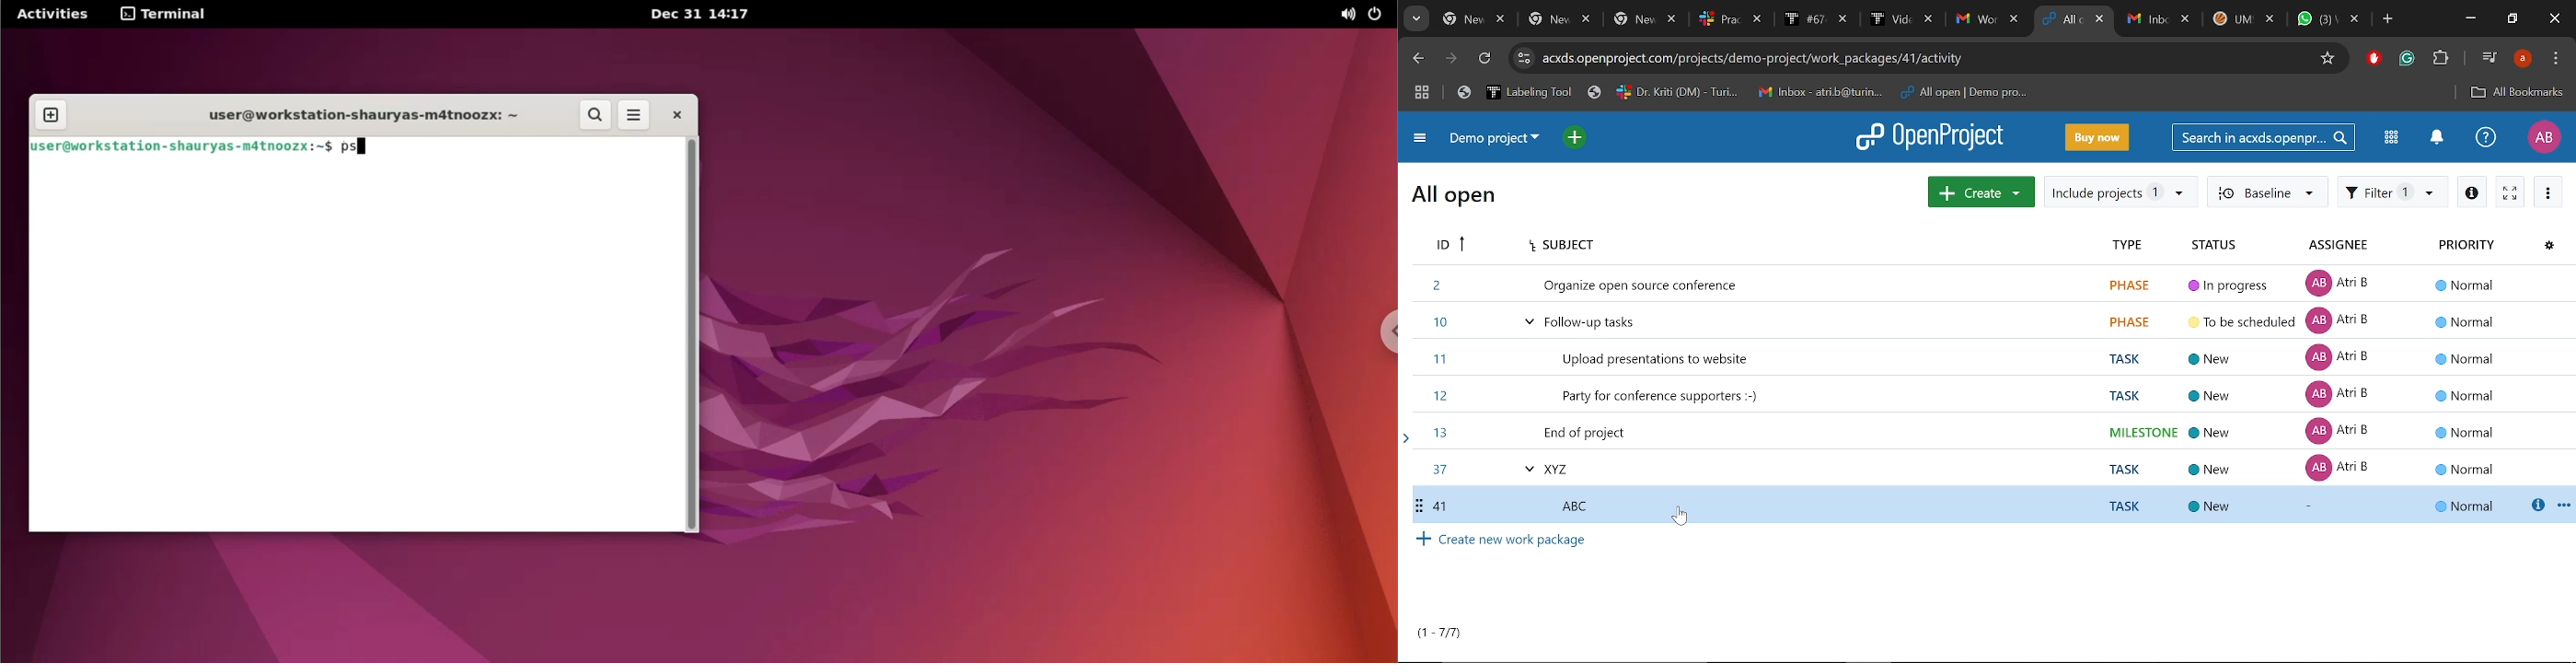 This screenshot has height=672, width=2576. I want to click on cursor, so click(1678, 522).